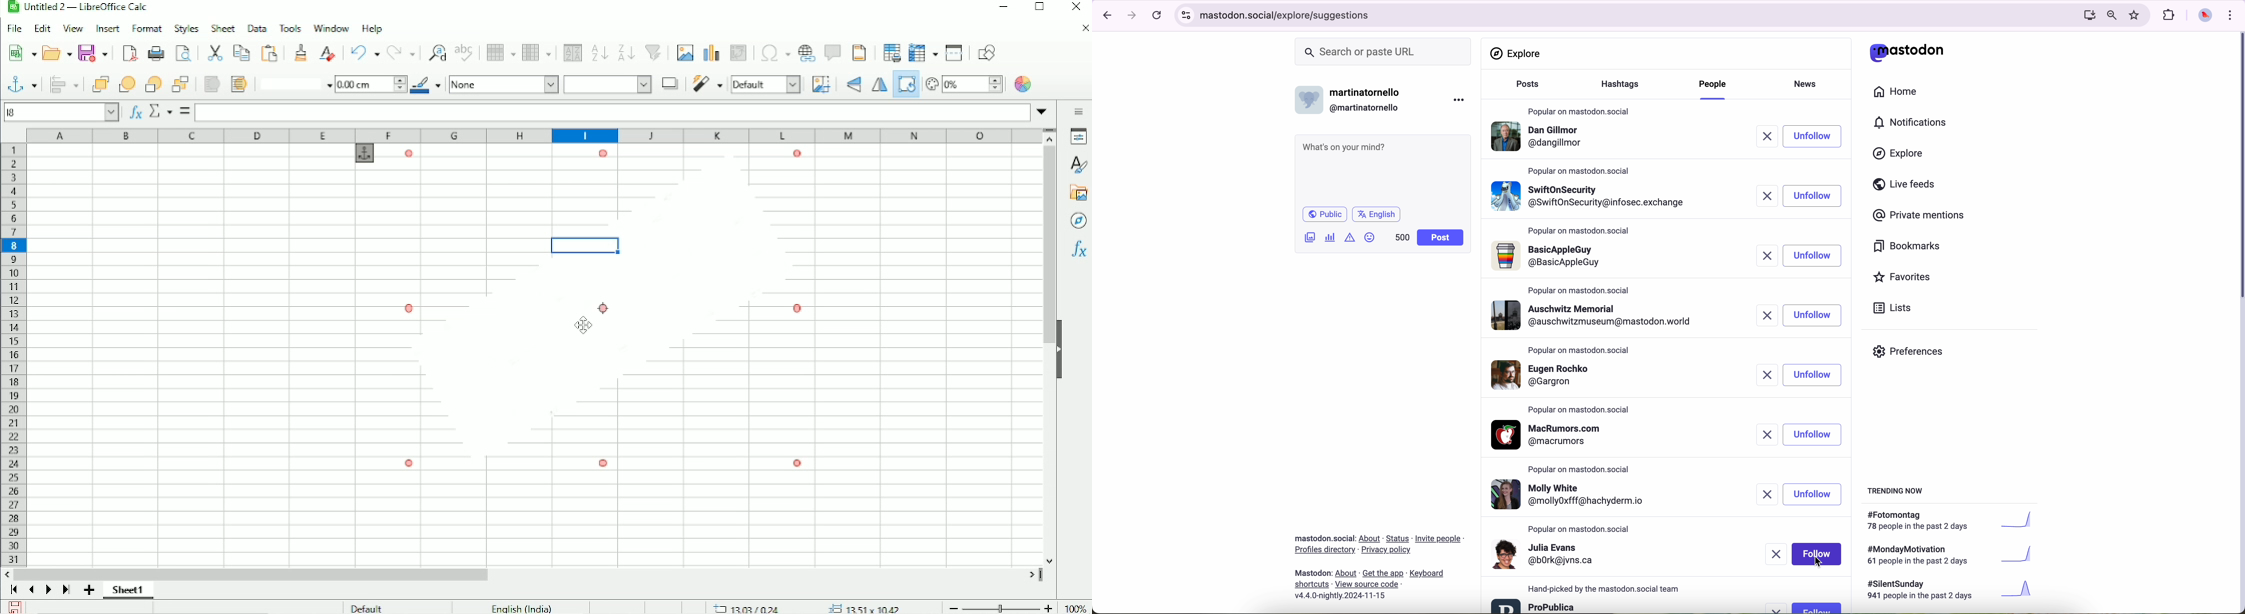  I want to click on Insert hyperlink, so click(806, 53).